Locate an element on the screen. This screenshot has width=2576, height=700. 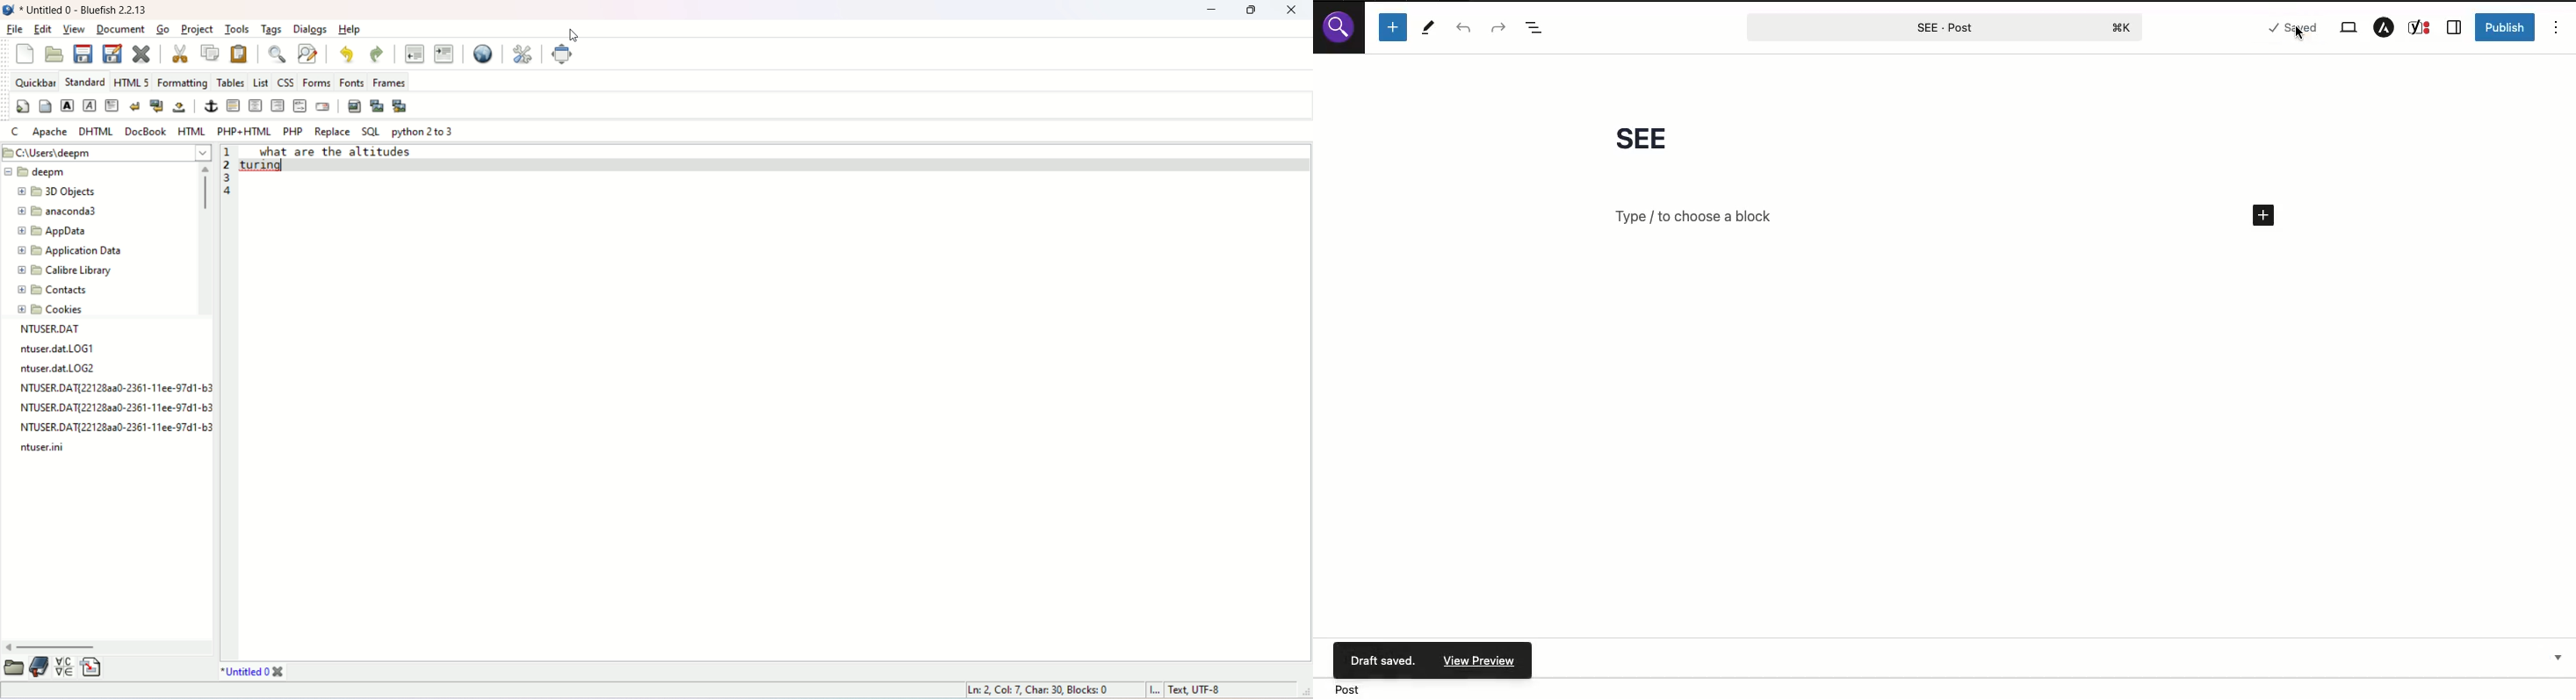
Options is located at coordinates (2559, 31).